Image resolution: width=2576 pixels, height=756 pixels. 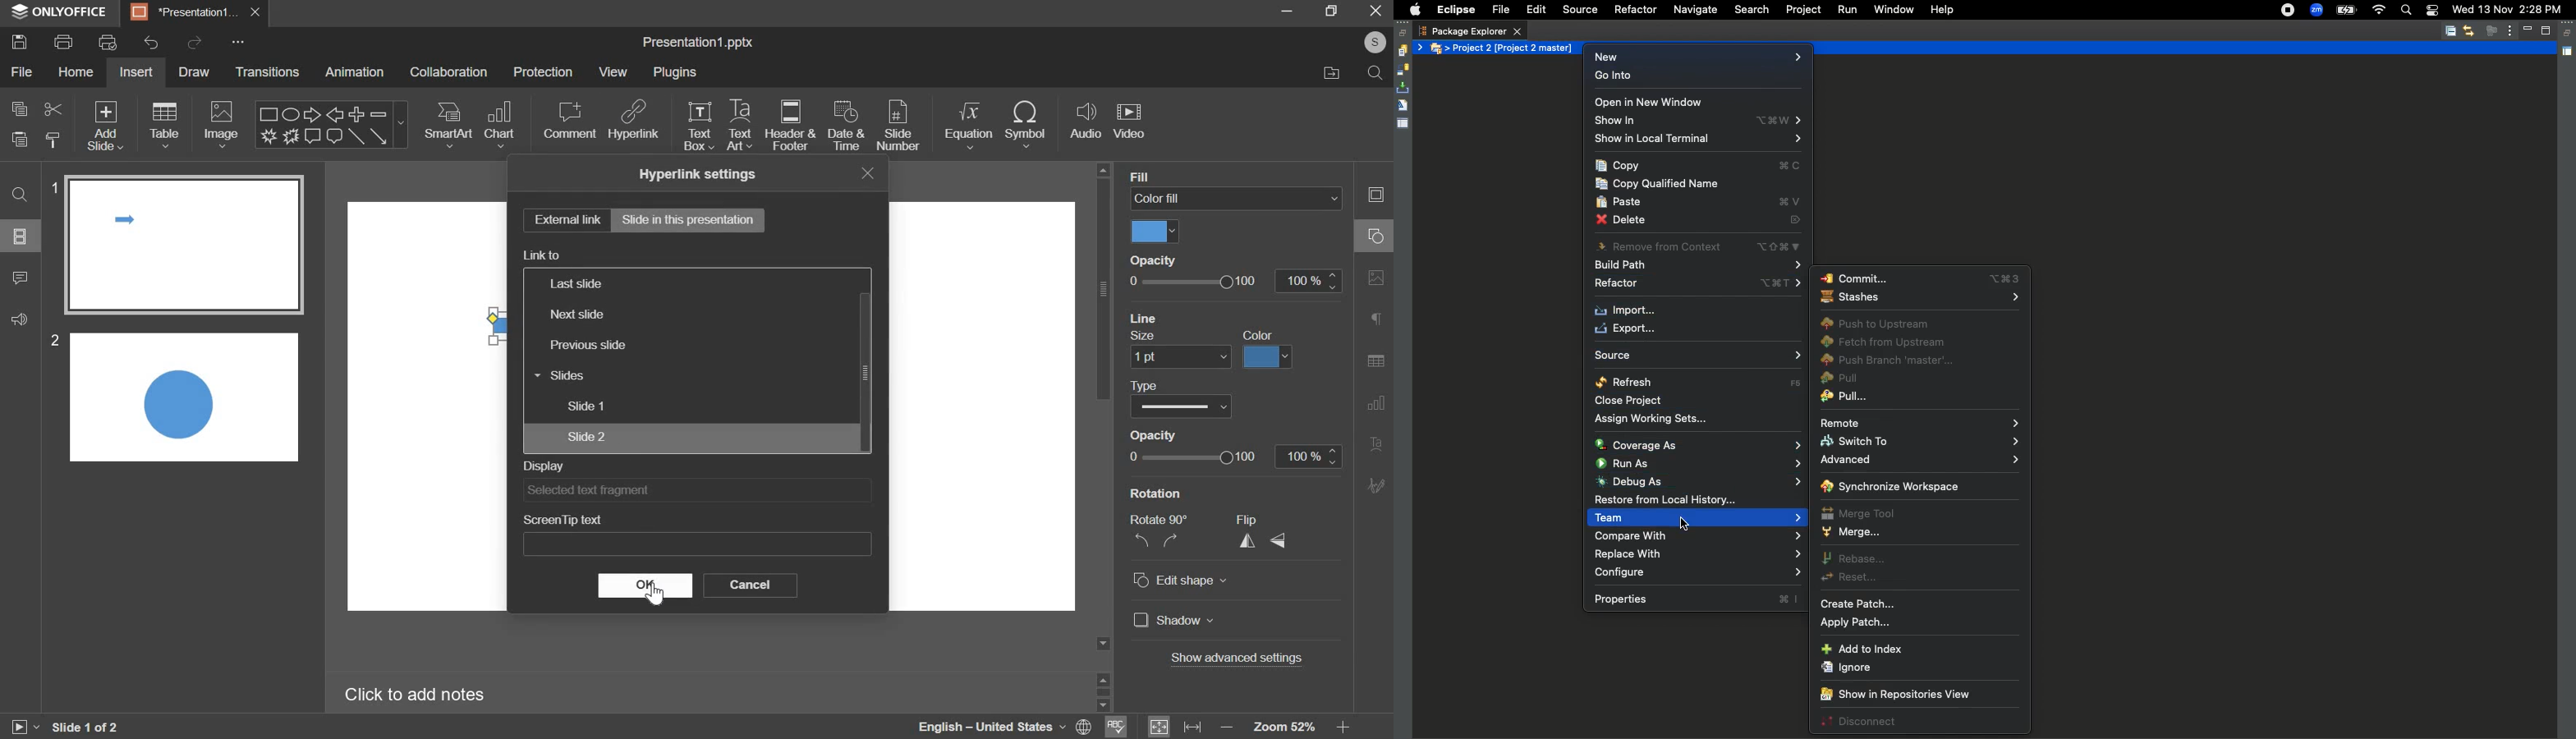 What do you see at coordinates (1378, 196) in the screenshot?
I see `Slide settings` at bounding box center [1378, 196].